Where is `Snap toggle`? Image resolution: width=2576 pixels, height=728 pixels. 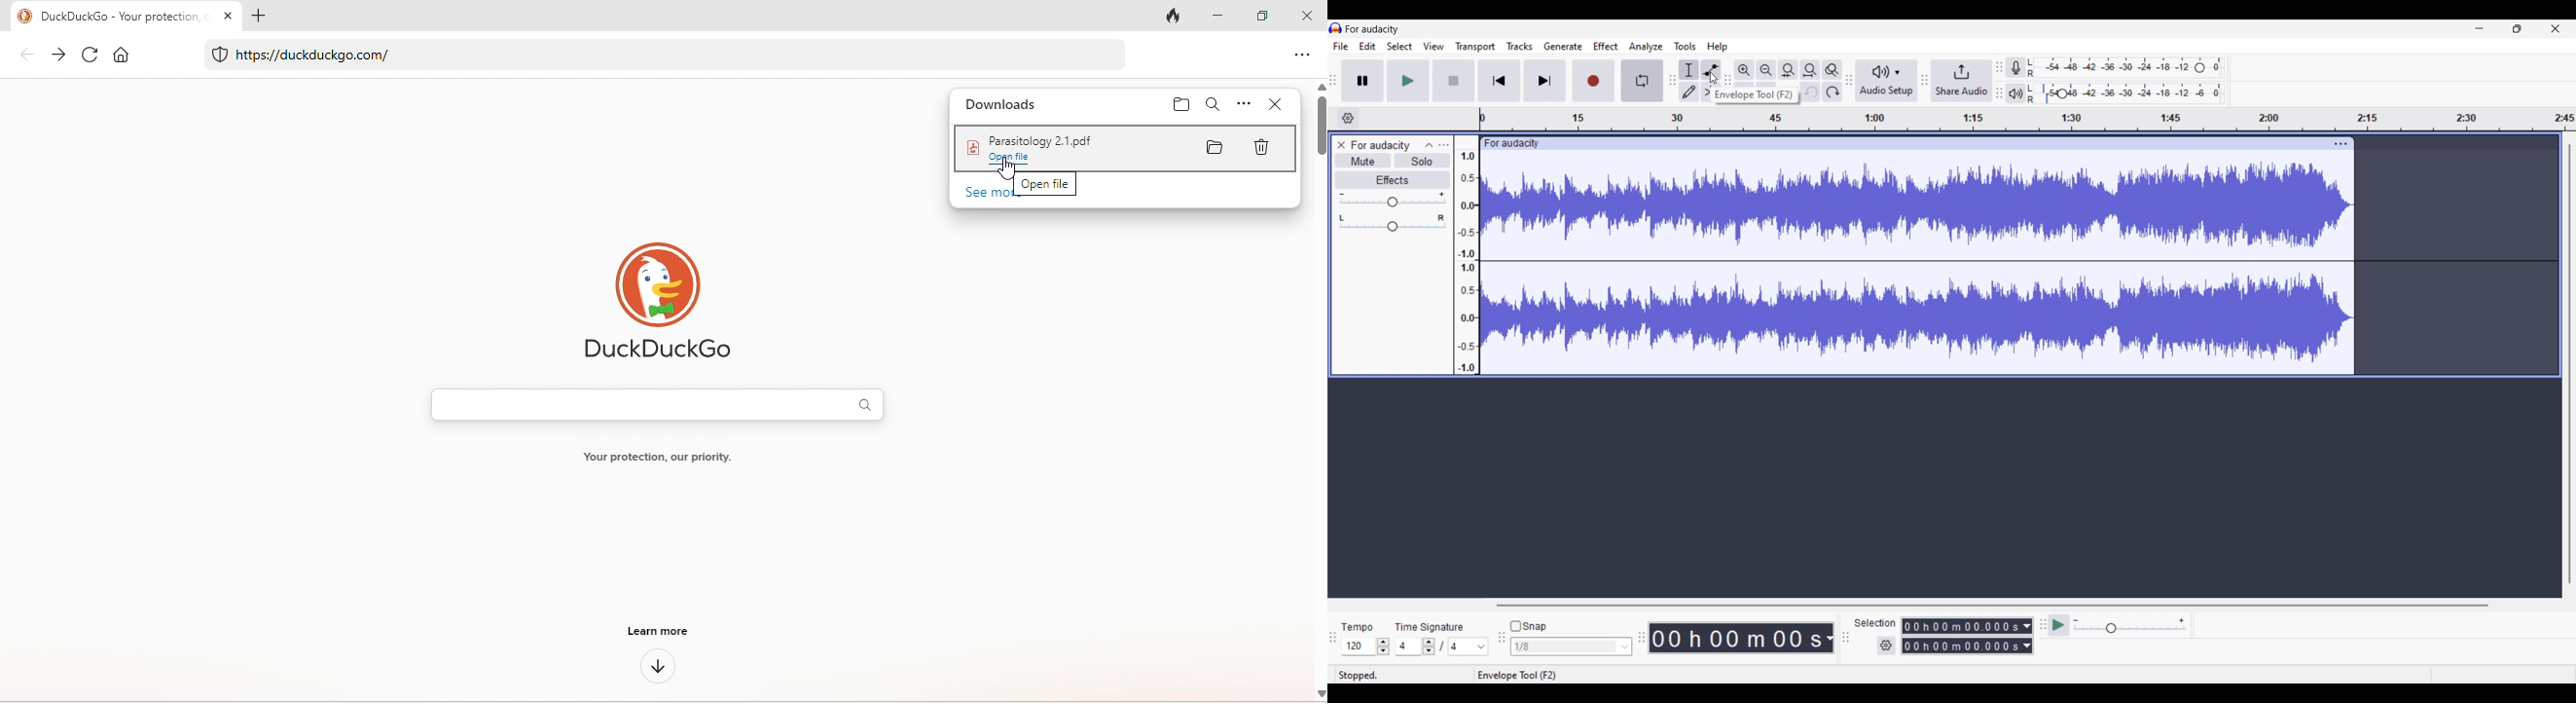 Snap toggle is located at coordinates (1528, 626).